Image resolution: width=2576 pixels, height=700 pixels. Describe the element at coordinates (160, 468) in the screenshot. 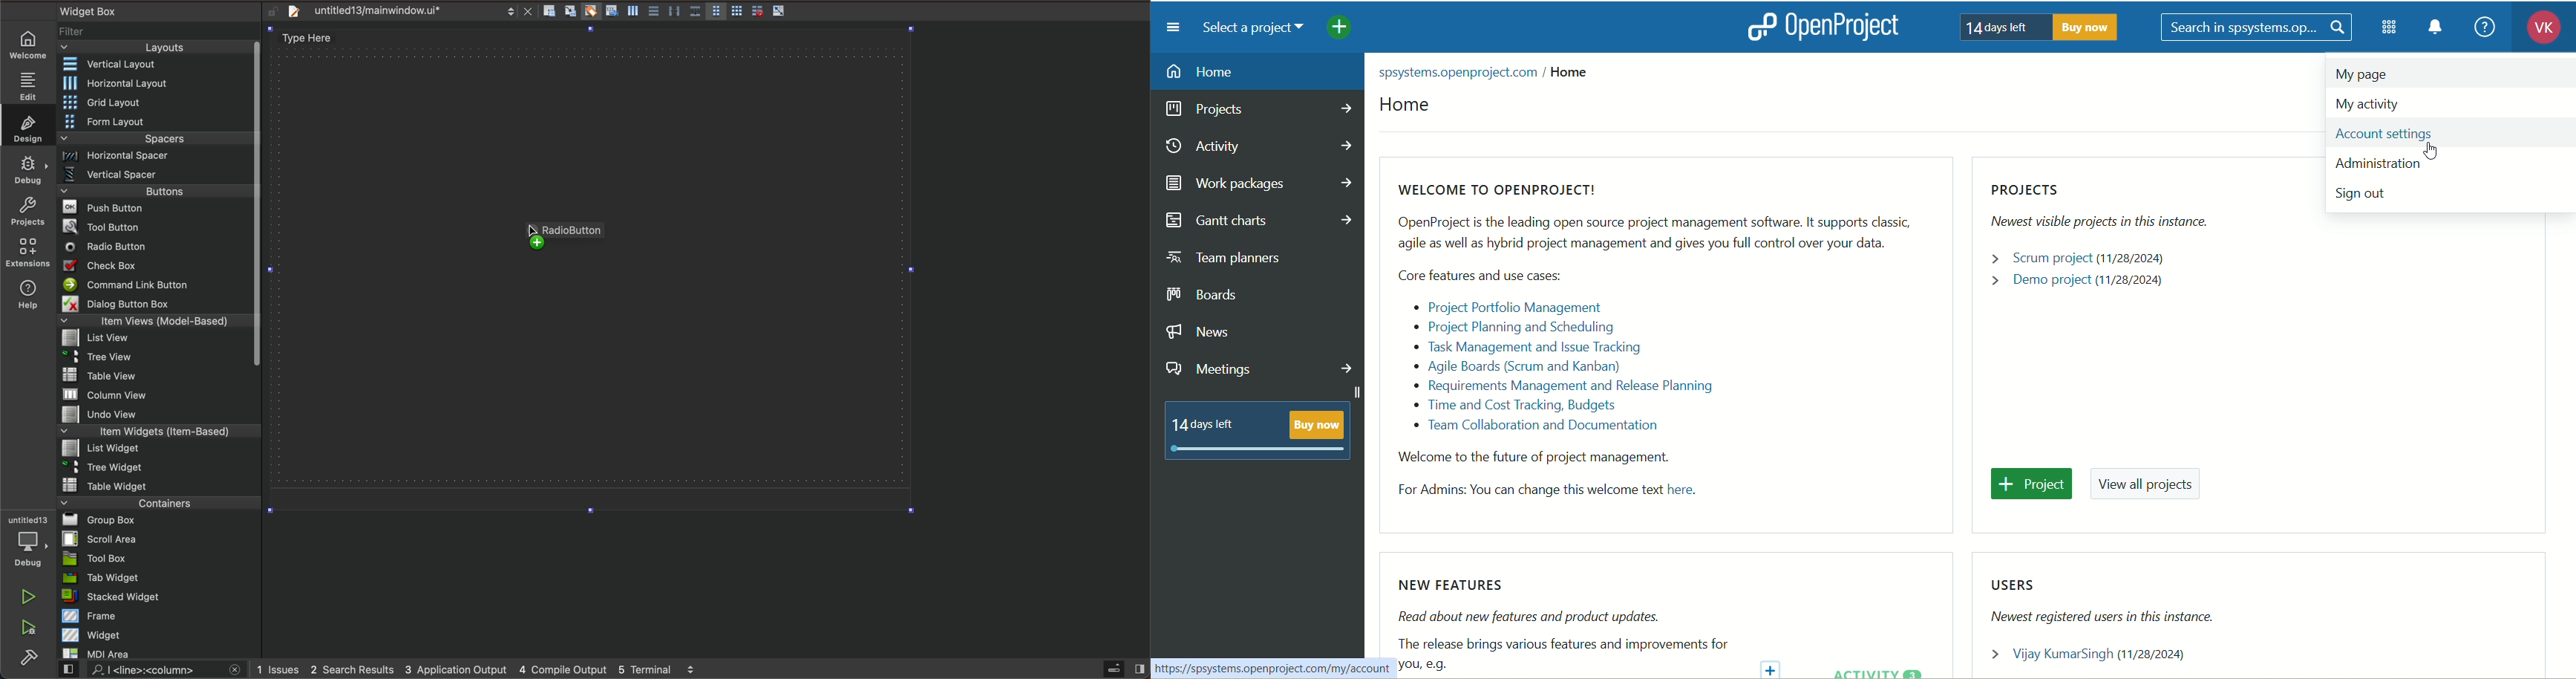

I see `tree widget` at that location.